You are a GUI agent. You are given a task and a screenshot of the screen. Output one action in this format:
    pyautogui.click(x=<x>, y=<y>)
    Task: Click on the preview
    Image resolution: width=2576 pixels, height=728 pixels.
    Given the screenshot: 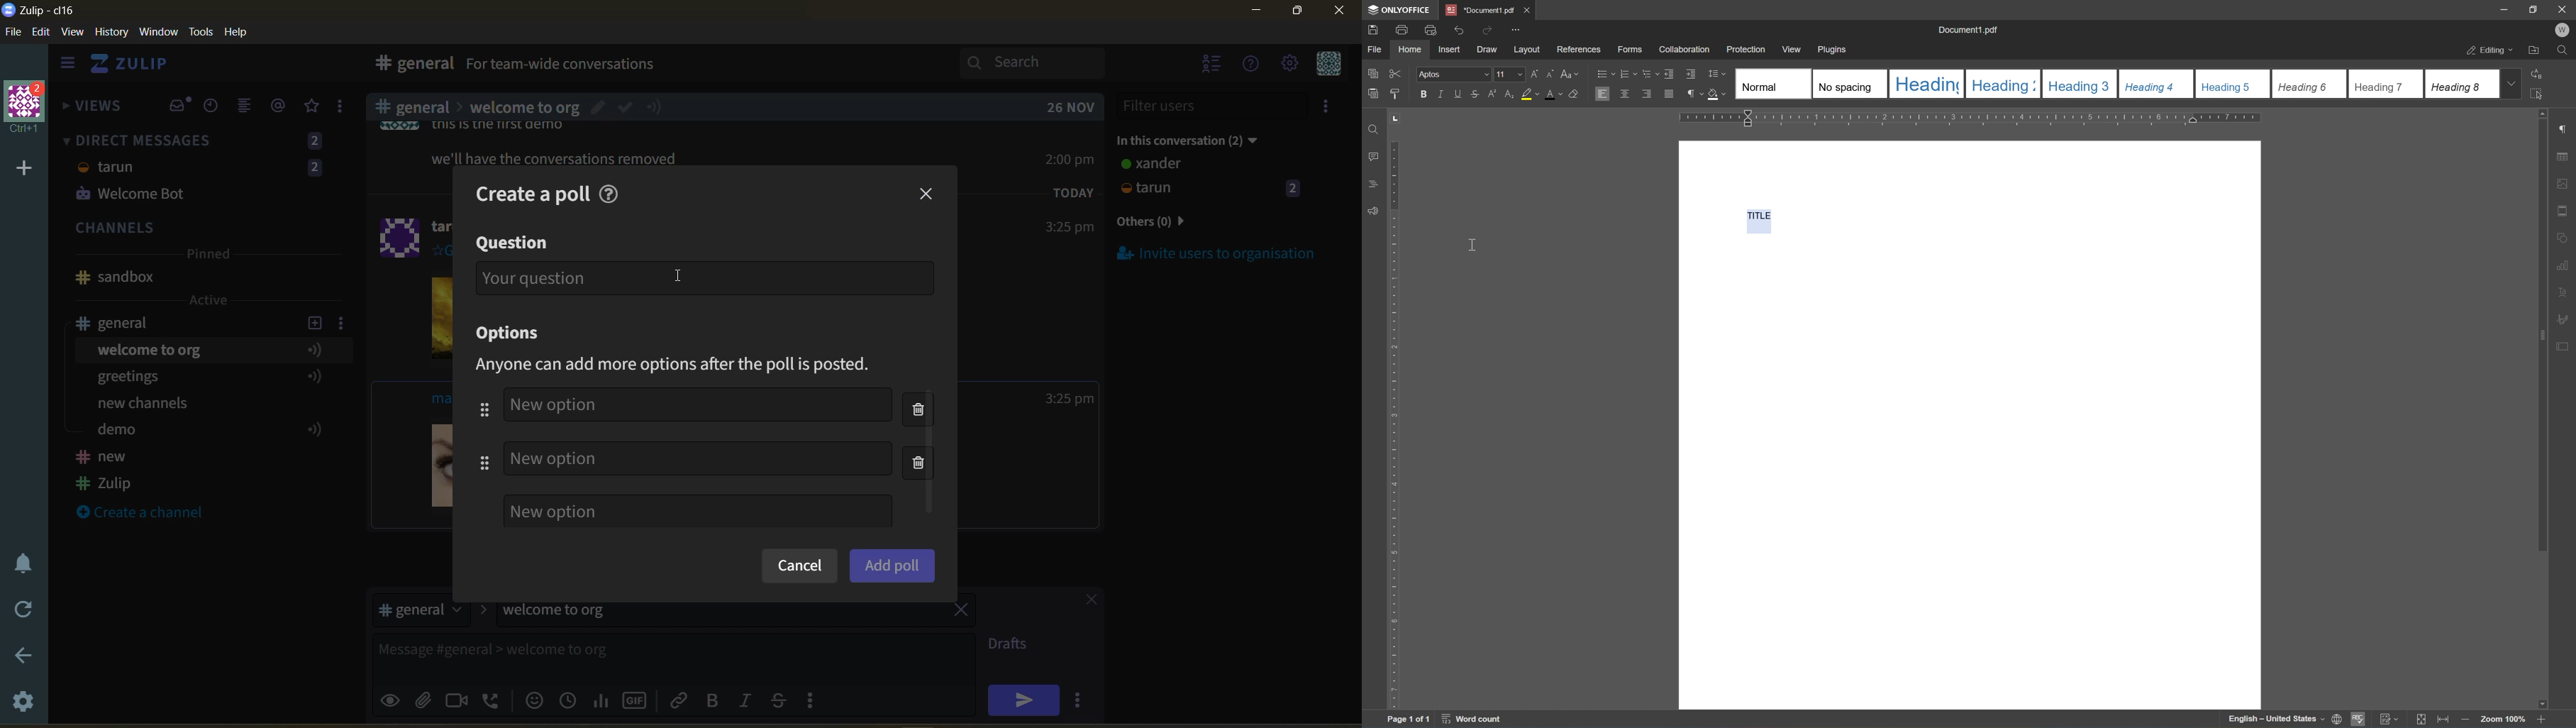 What is the action you would take?
    pyautogui.click(x=392, y=698)
    